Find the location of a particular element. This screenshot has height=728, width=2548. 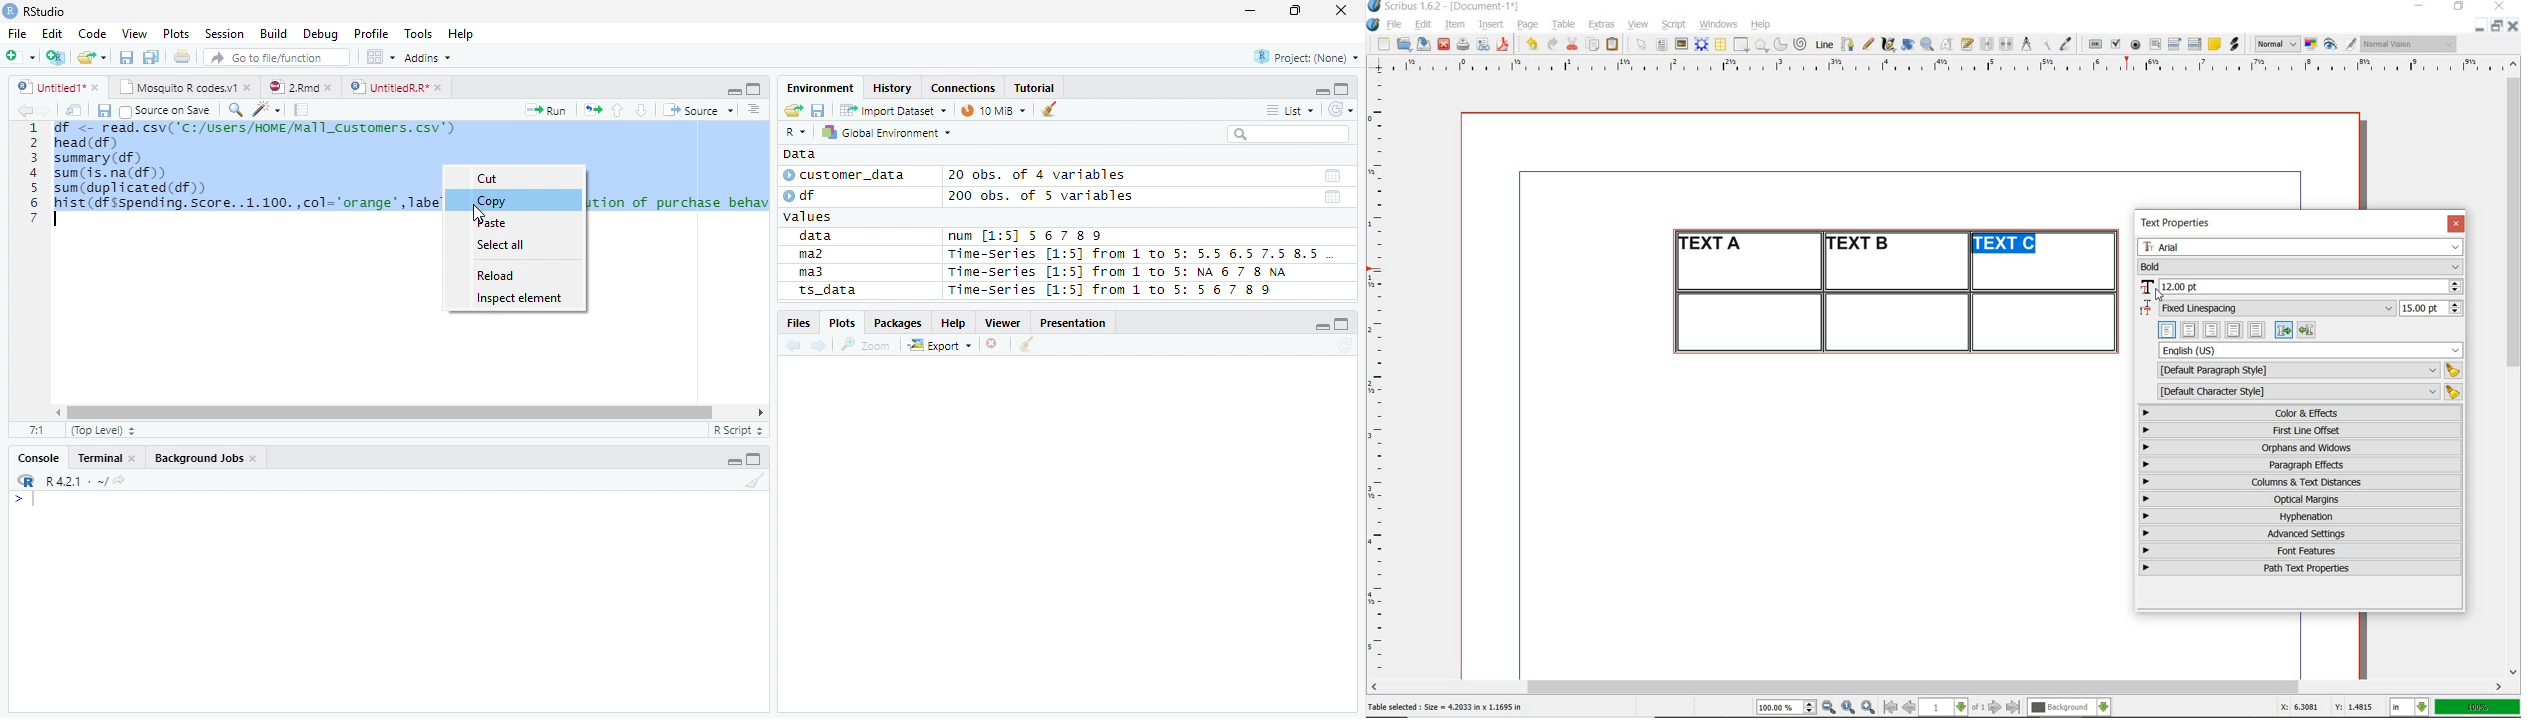

Next is located at coordinates (820, 347).